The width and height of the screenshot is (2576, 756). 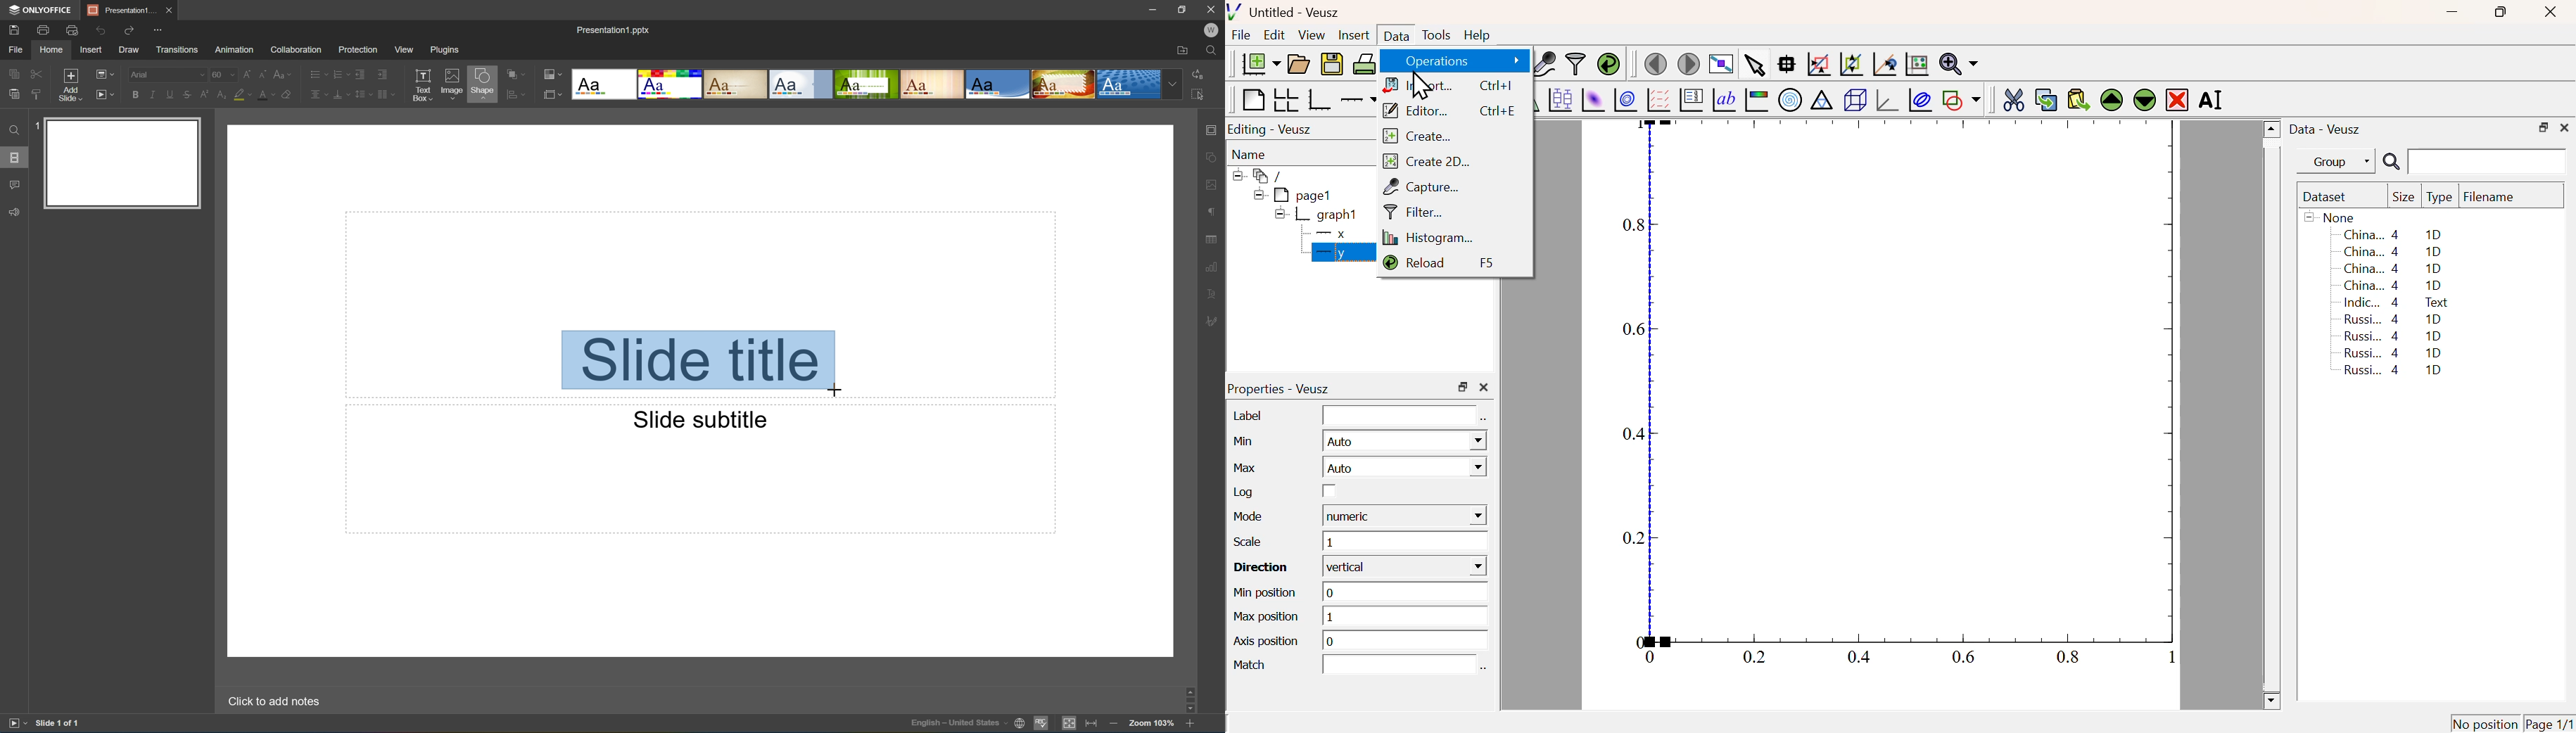 I want to click on Undo, so click(x=101, y=30).